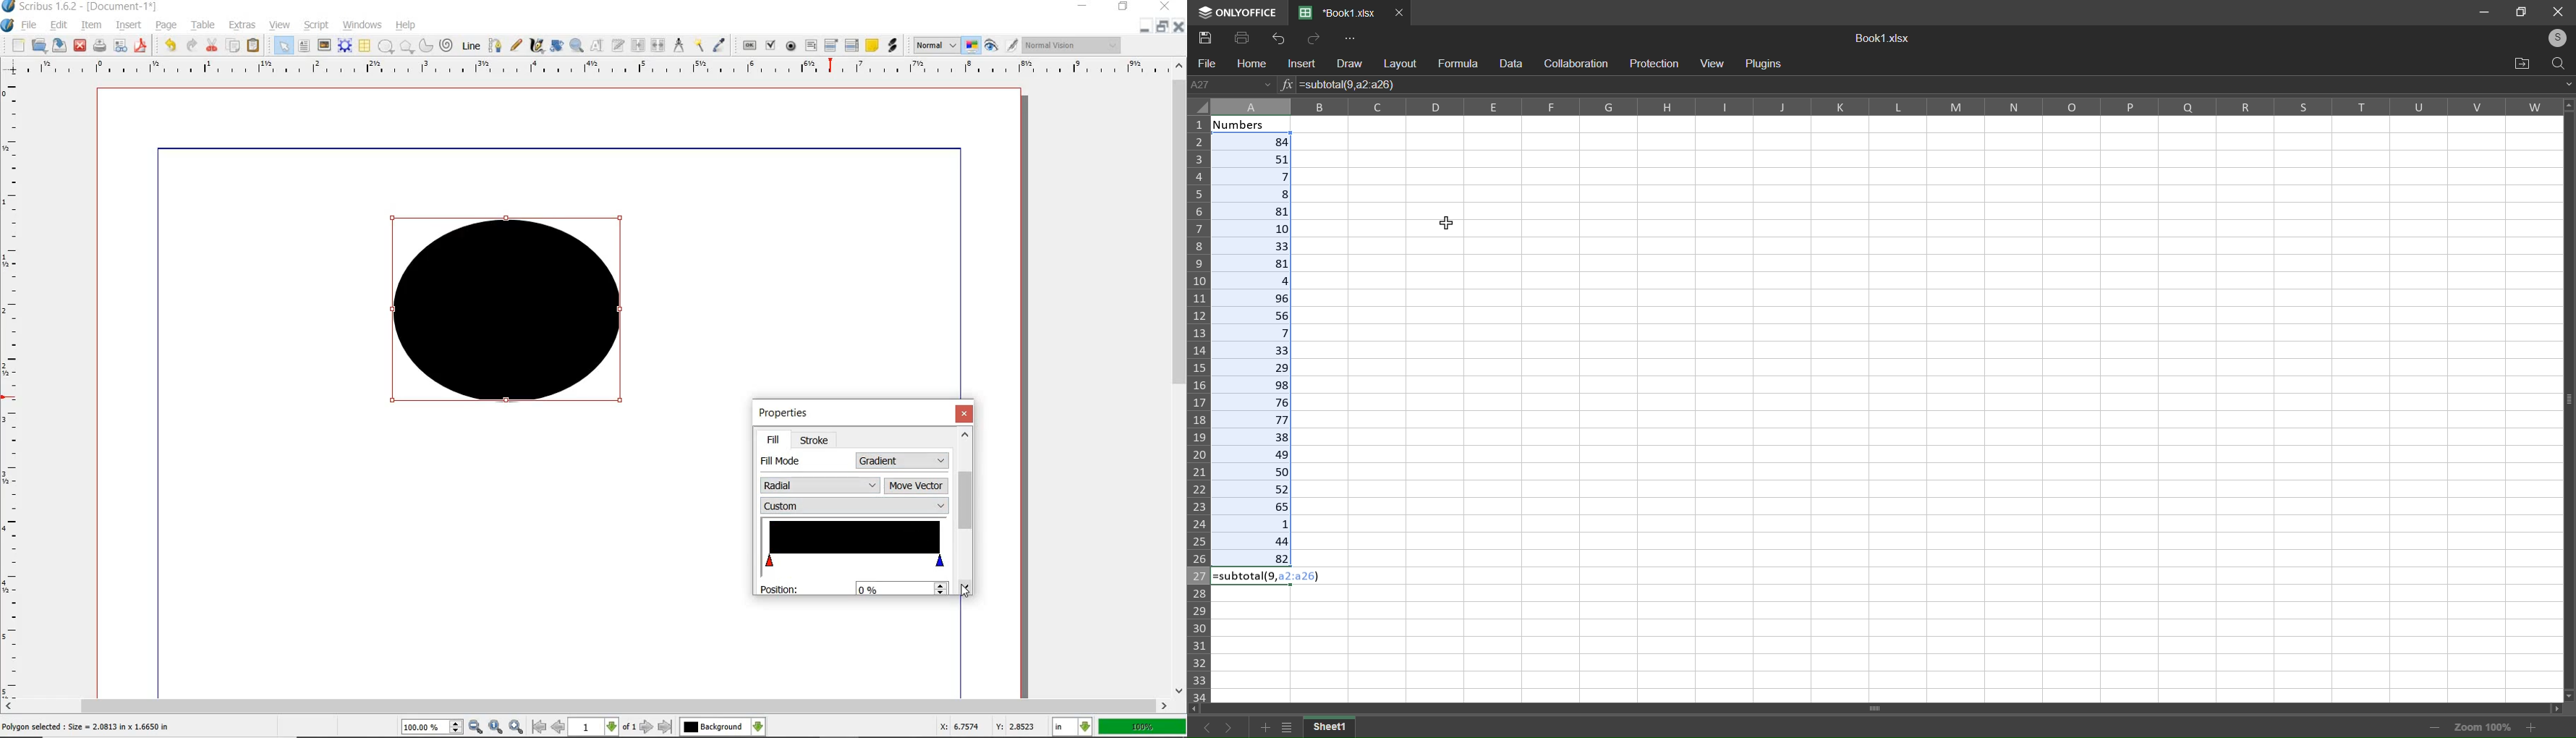 The width and height of the screenshot is (2576, 756). What do you see at coordinates (119, 45) in the screenshot?
I see `PREFLIGHT VERIFIER` at bounding box center [119, 45].